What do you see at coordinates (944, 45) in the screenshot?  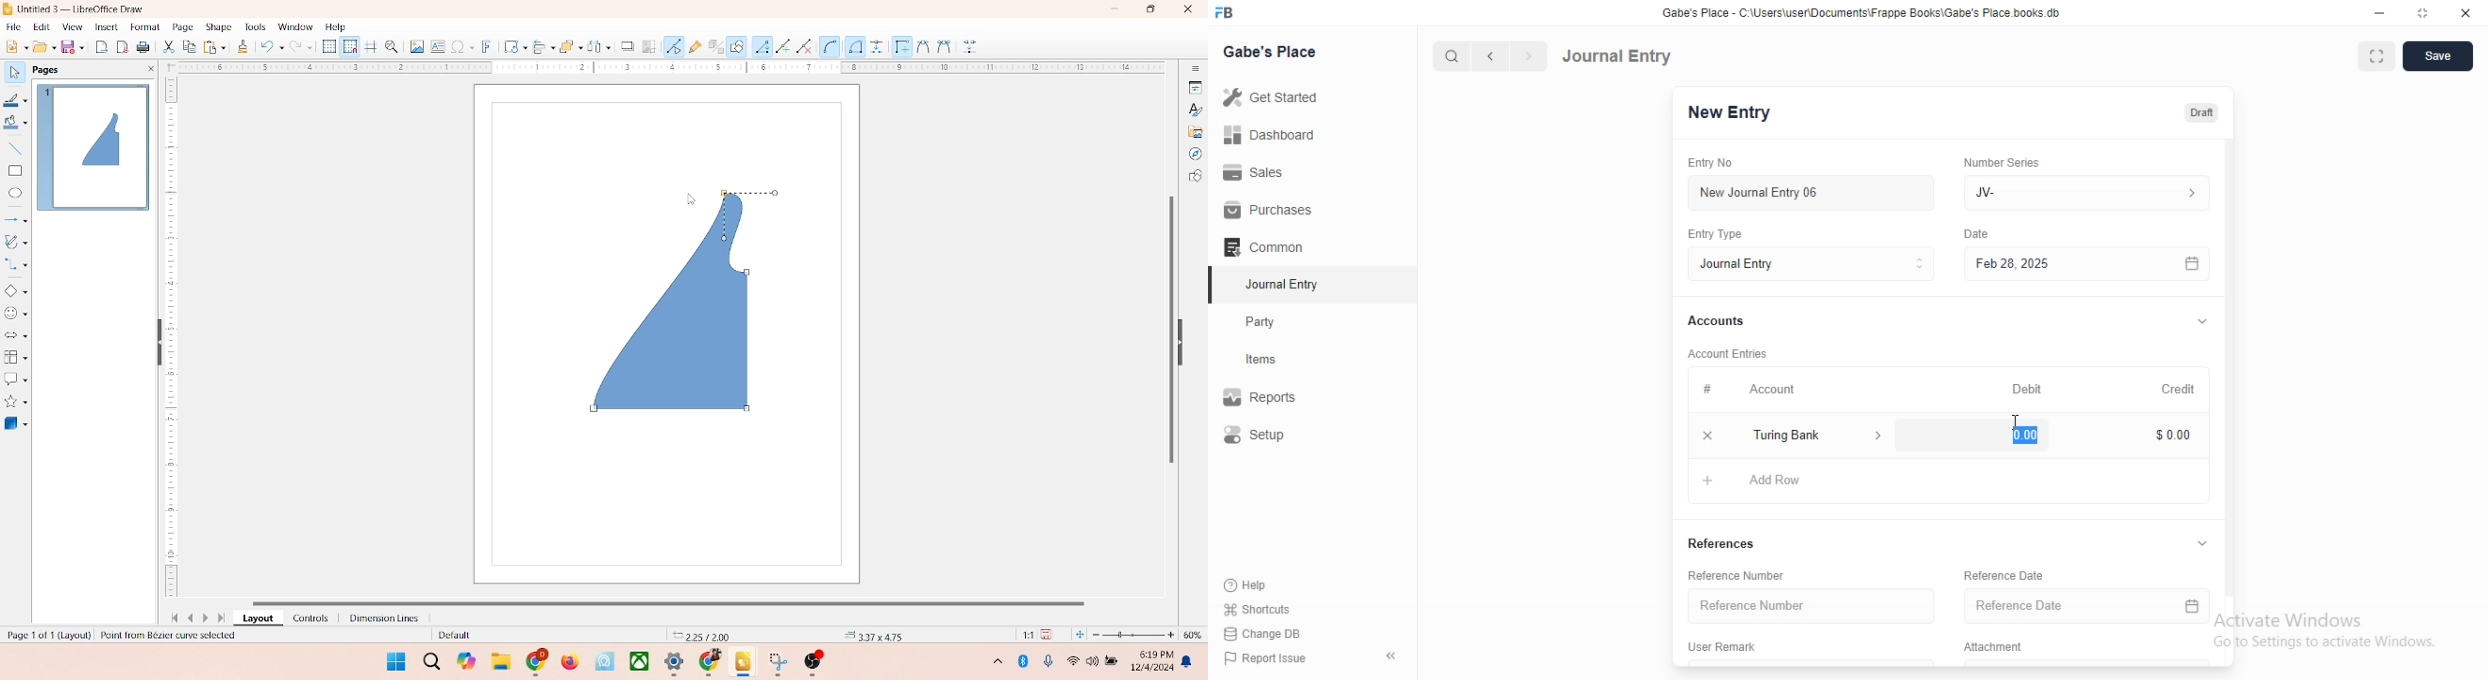 I see `Combine tool` at bounding box center [944, 45].